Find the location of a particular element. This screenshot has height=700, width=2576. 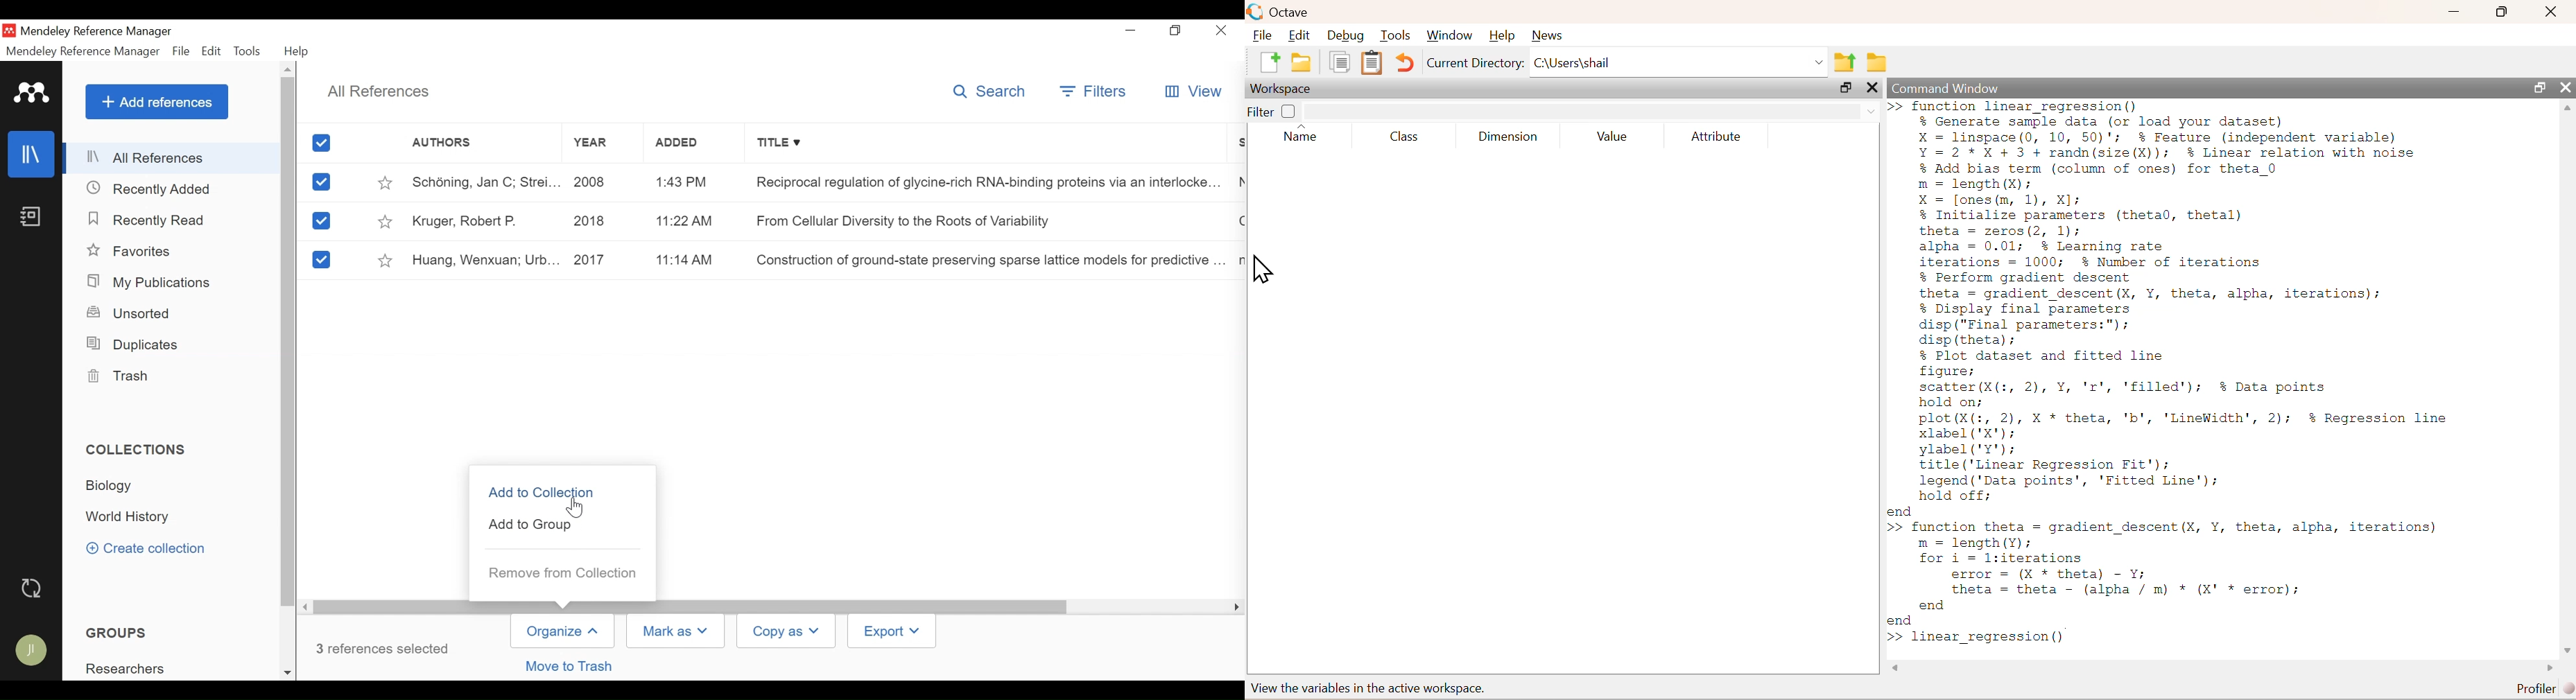

News is located at coordinates (1546, 36).